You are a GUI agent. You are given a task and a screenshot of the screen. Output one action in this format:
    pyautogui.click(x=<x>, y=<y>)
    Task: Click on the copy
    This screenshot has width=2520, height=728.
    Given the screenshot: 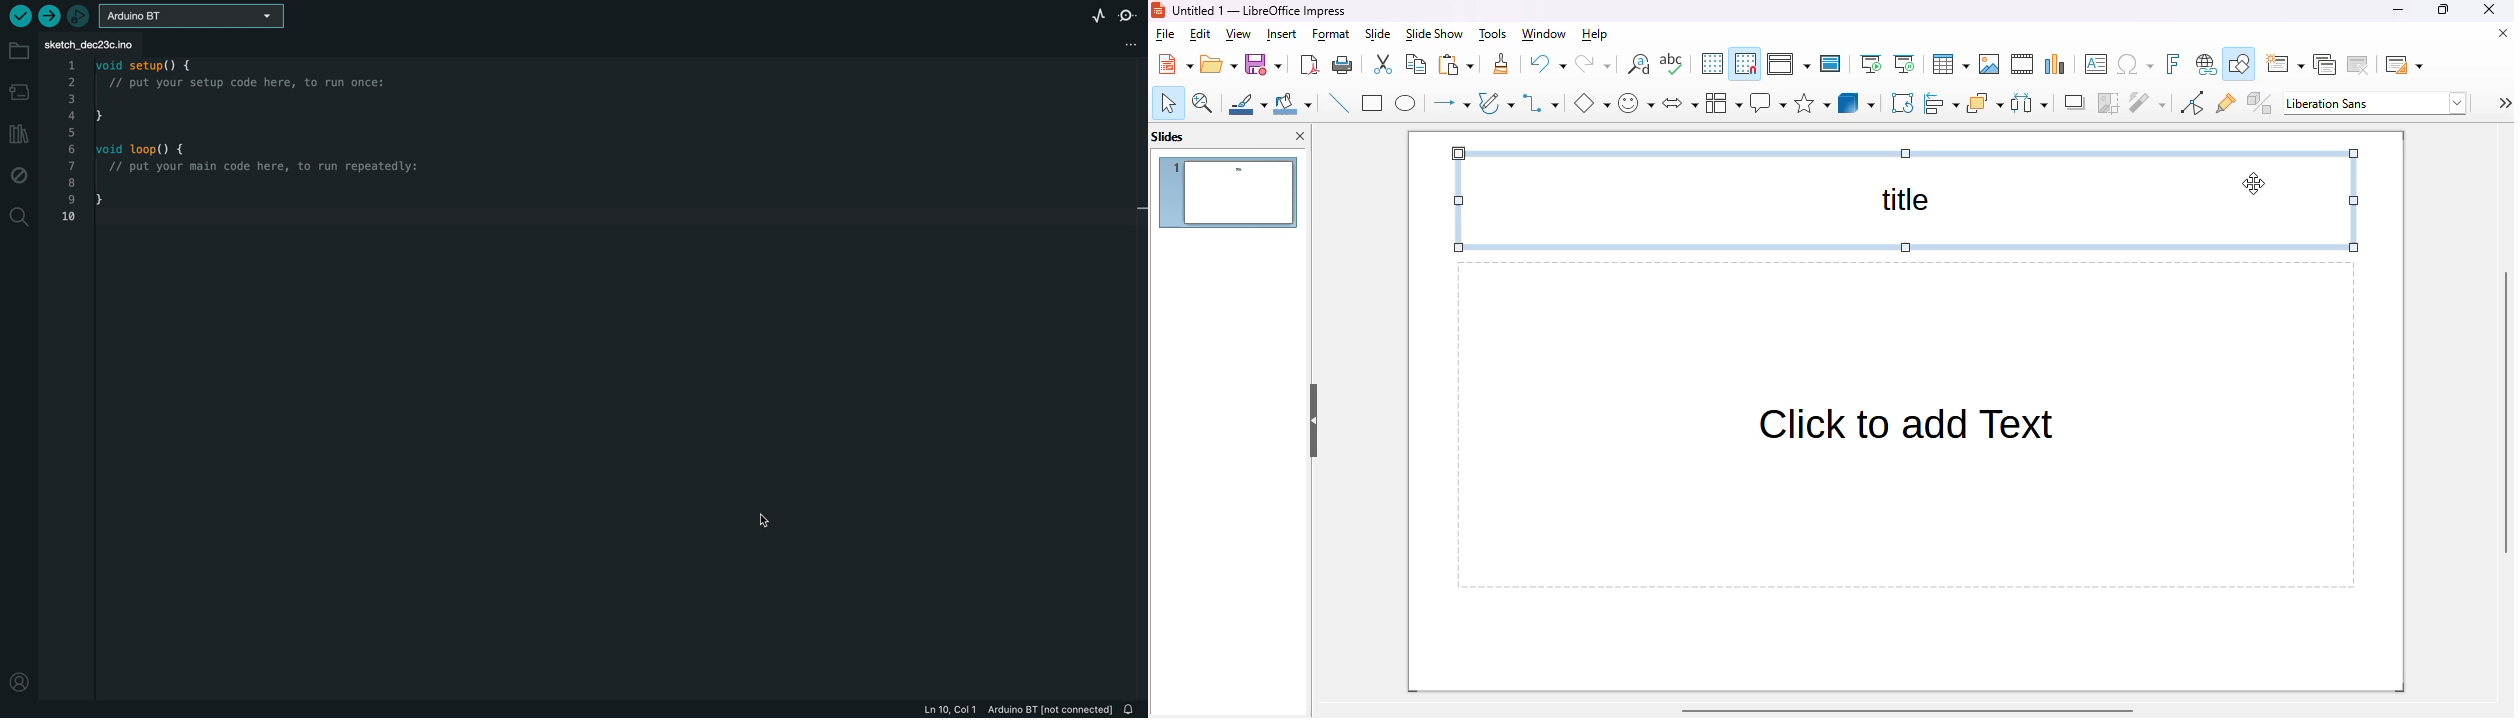 What is the action you would take?
    pyautogui.click(x=1416, y=64)
    